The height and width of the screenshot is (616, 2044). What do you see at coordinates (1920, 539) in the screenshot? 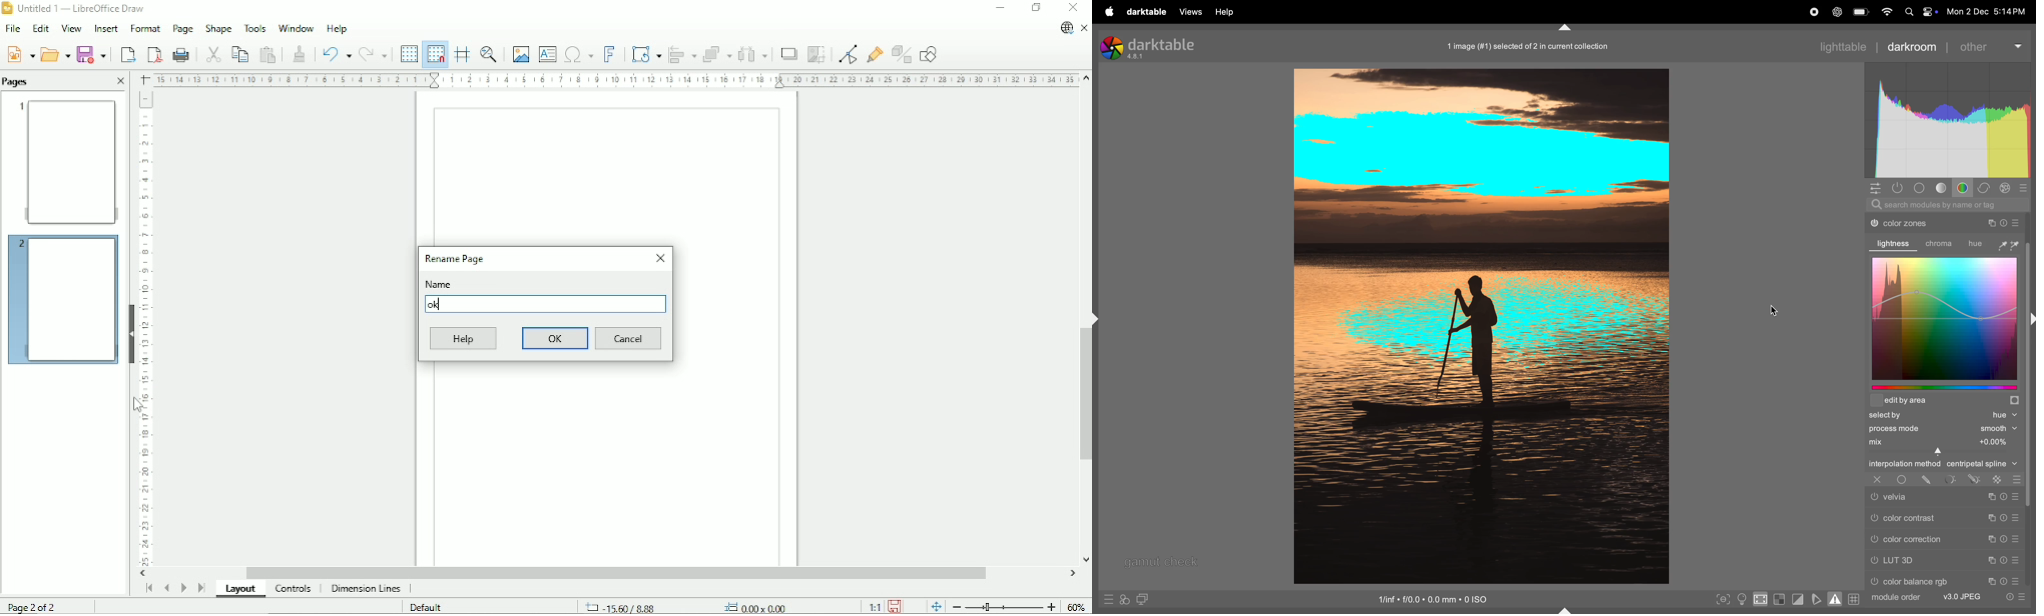
I see `color correction` at bounding box center [1920, 539].